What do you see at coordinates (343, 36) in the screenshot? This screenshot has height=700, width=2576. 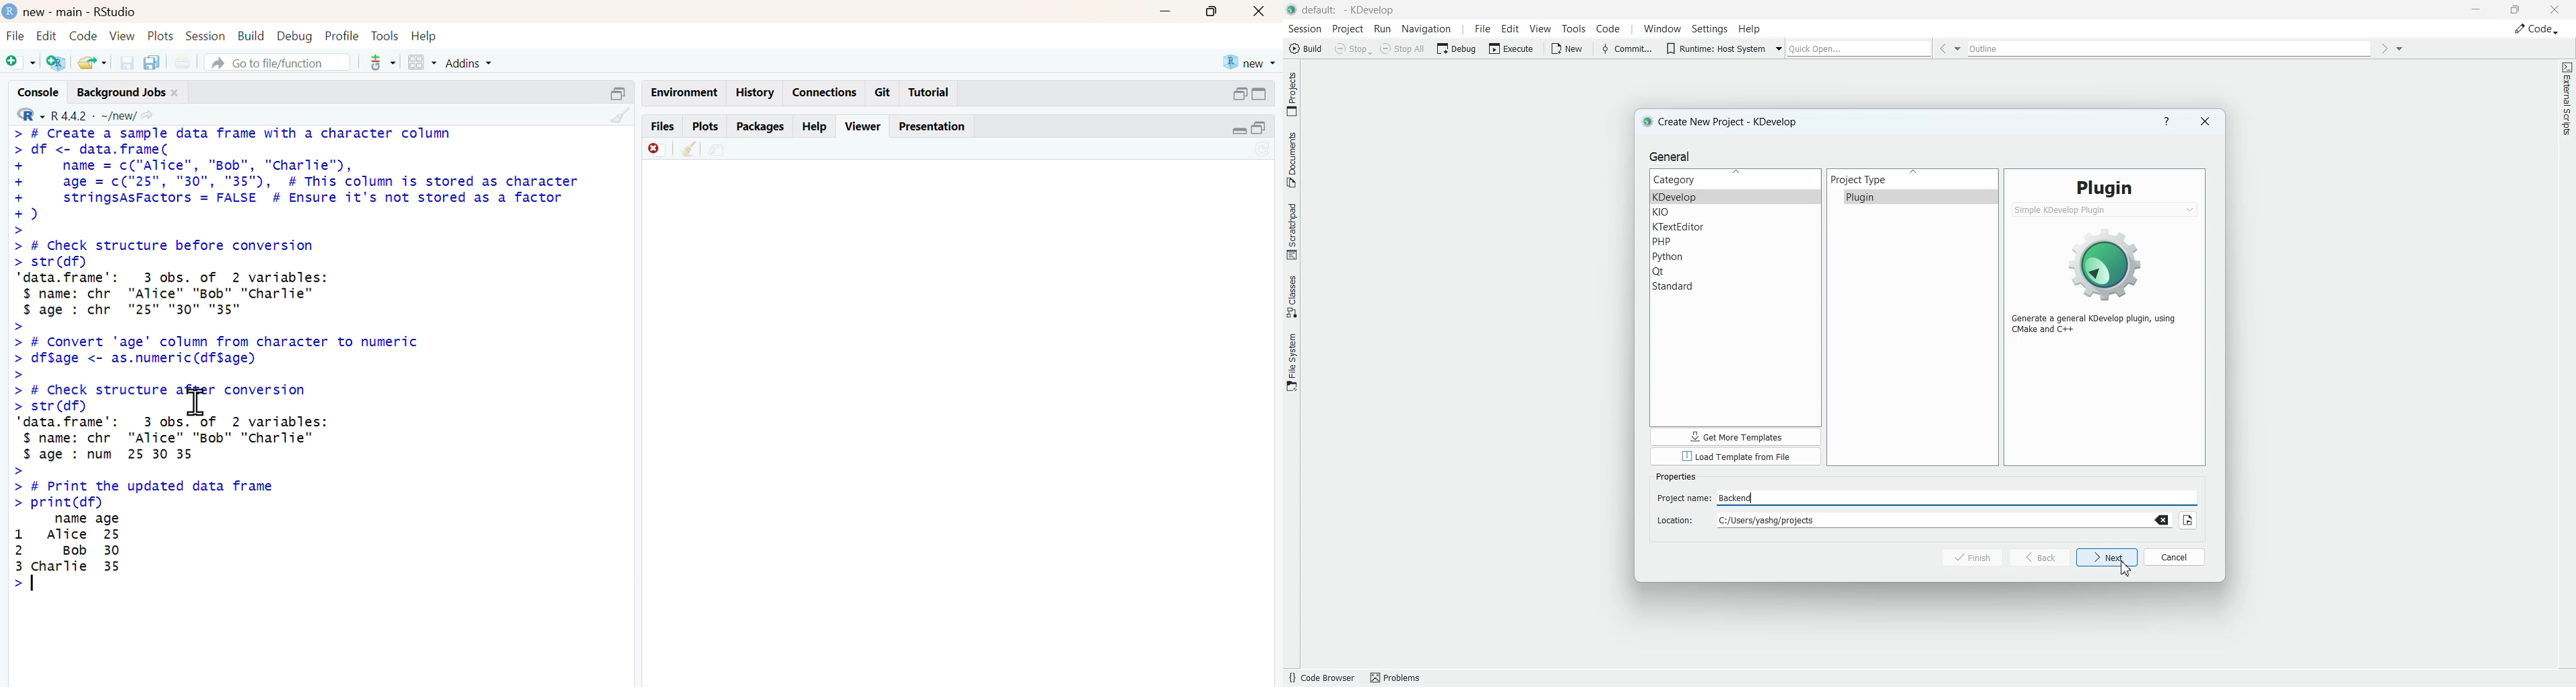 I see `profile` at bounding box center [343, 36].